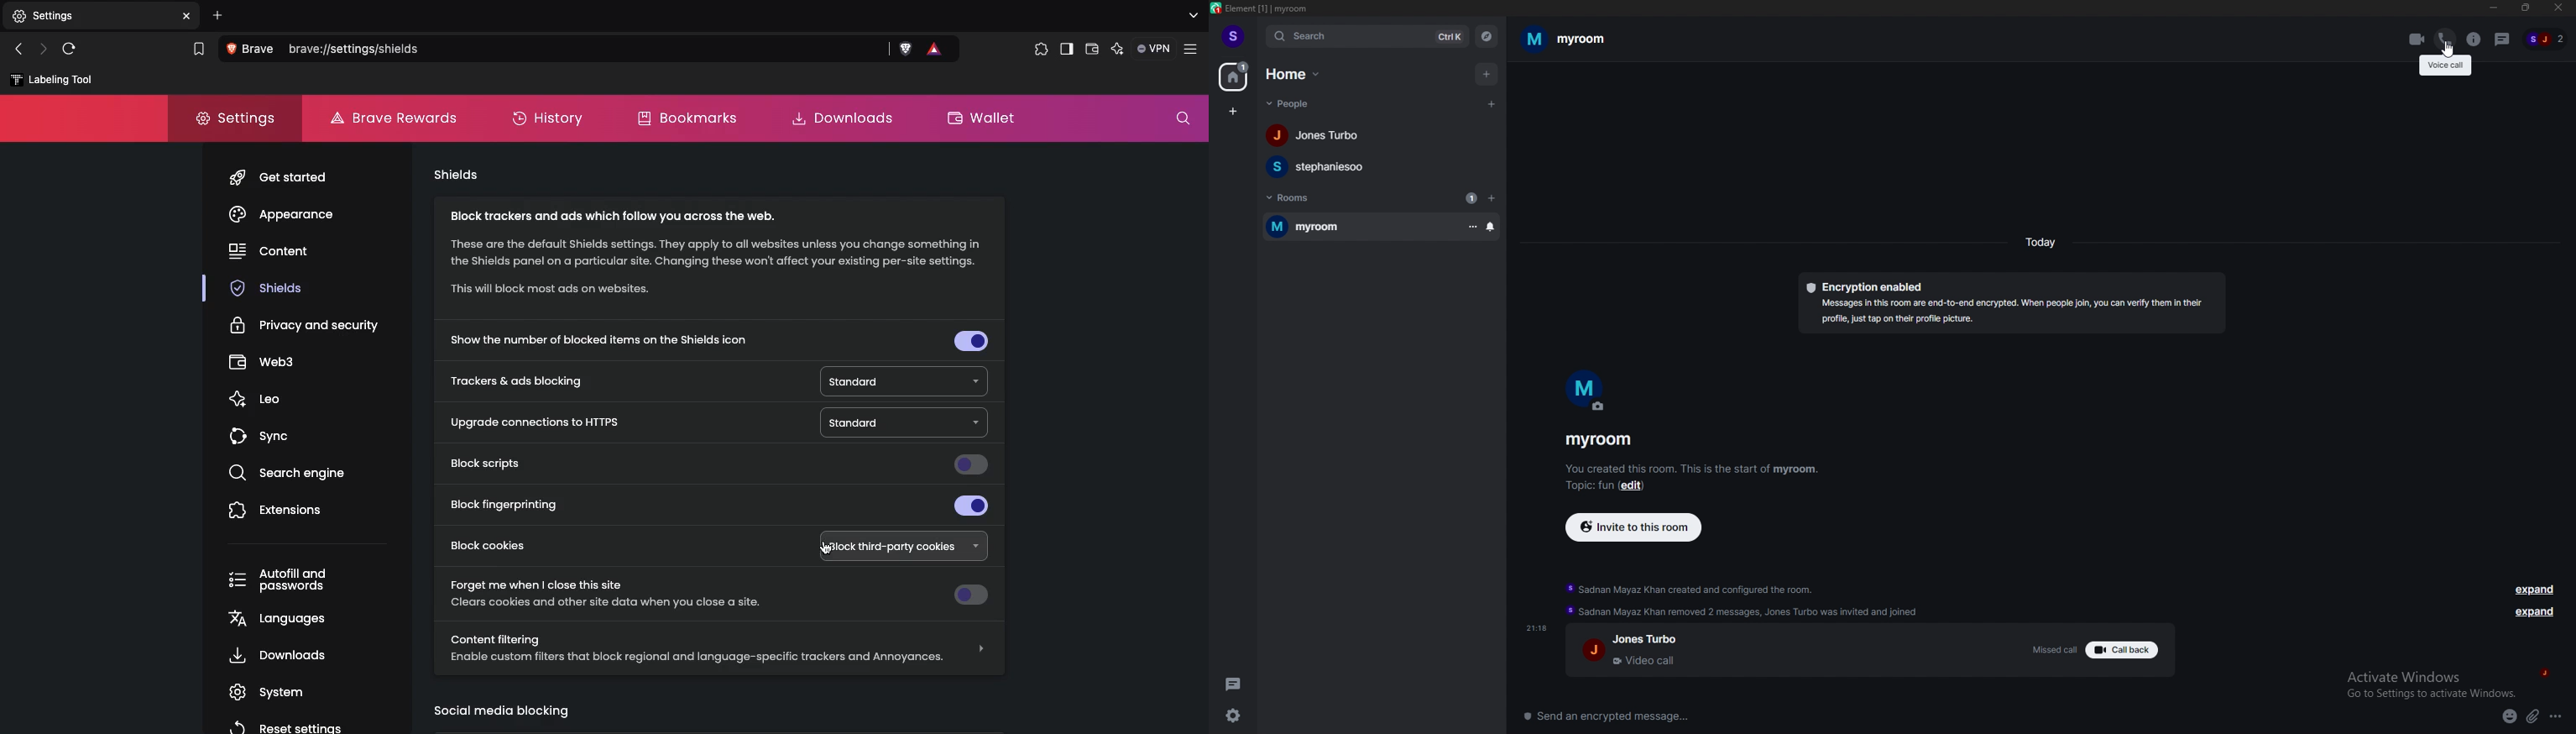 This screenshot has height=756, width=2576. What do you see at coordinates (1486, 37) in the screenshot?
I see `explore rooms` at bounding box center [1486, 37].